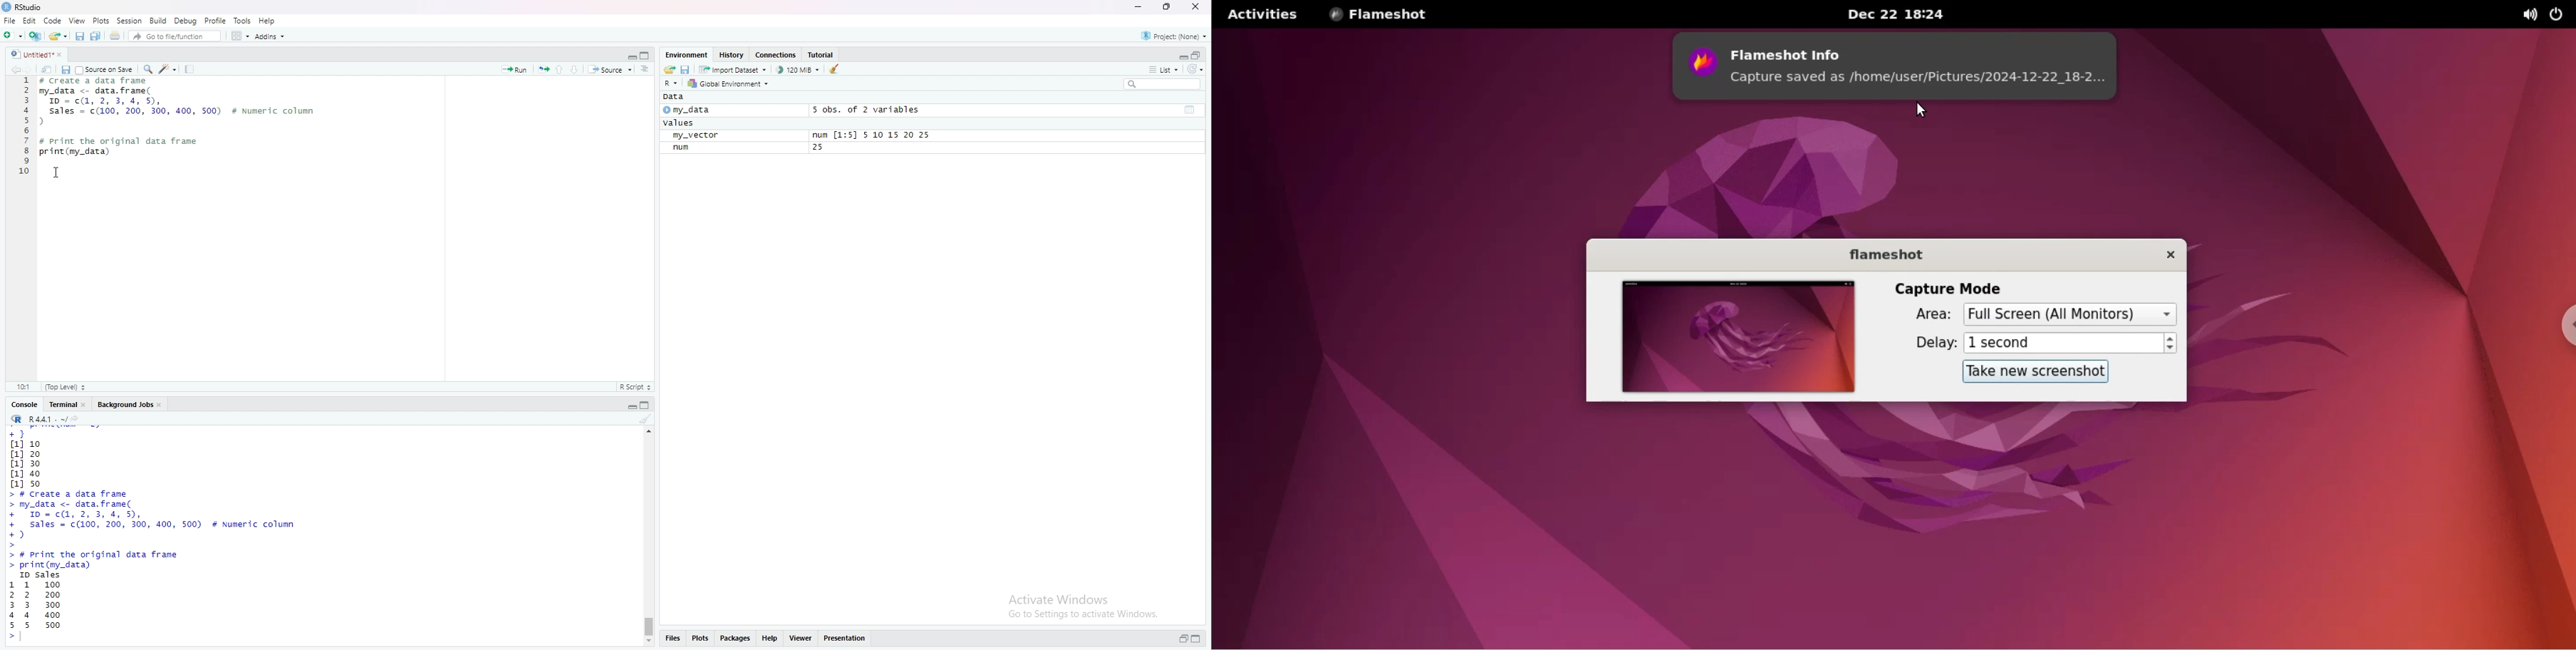 The height and width of the screenshot is (672, 2576). I want to click on history, so click(732, 55).